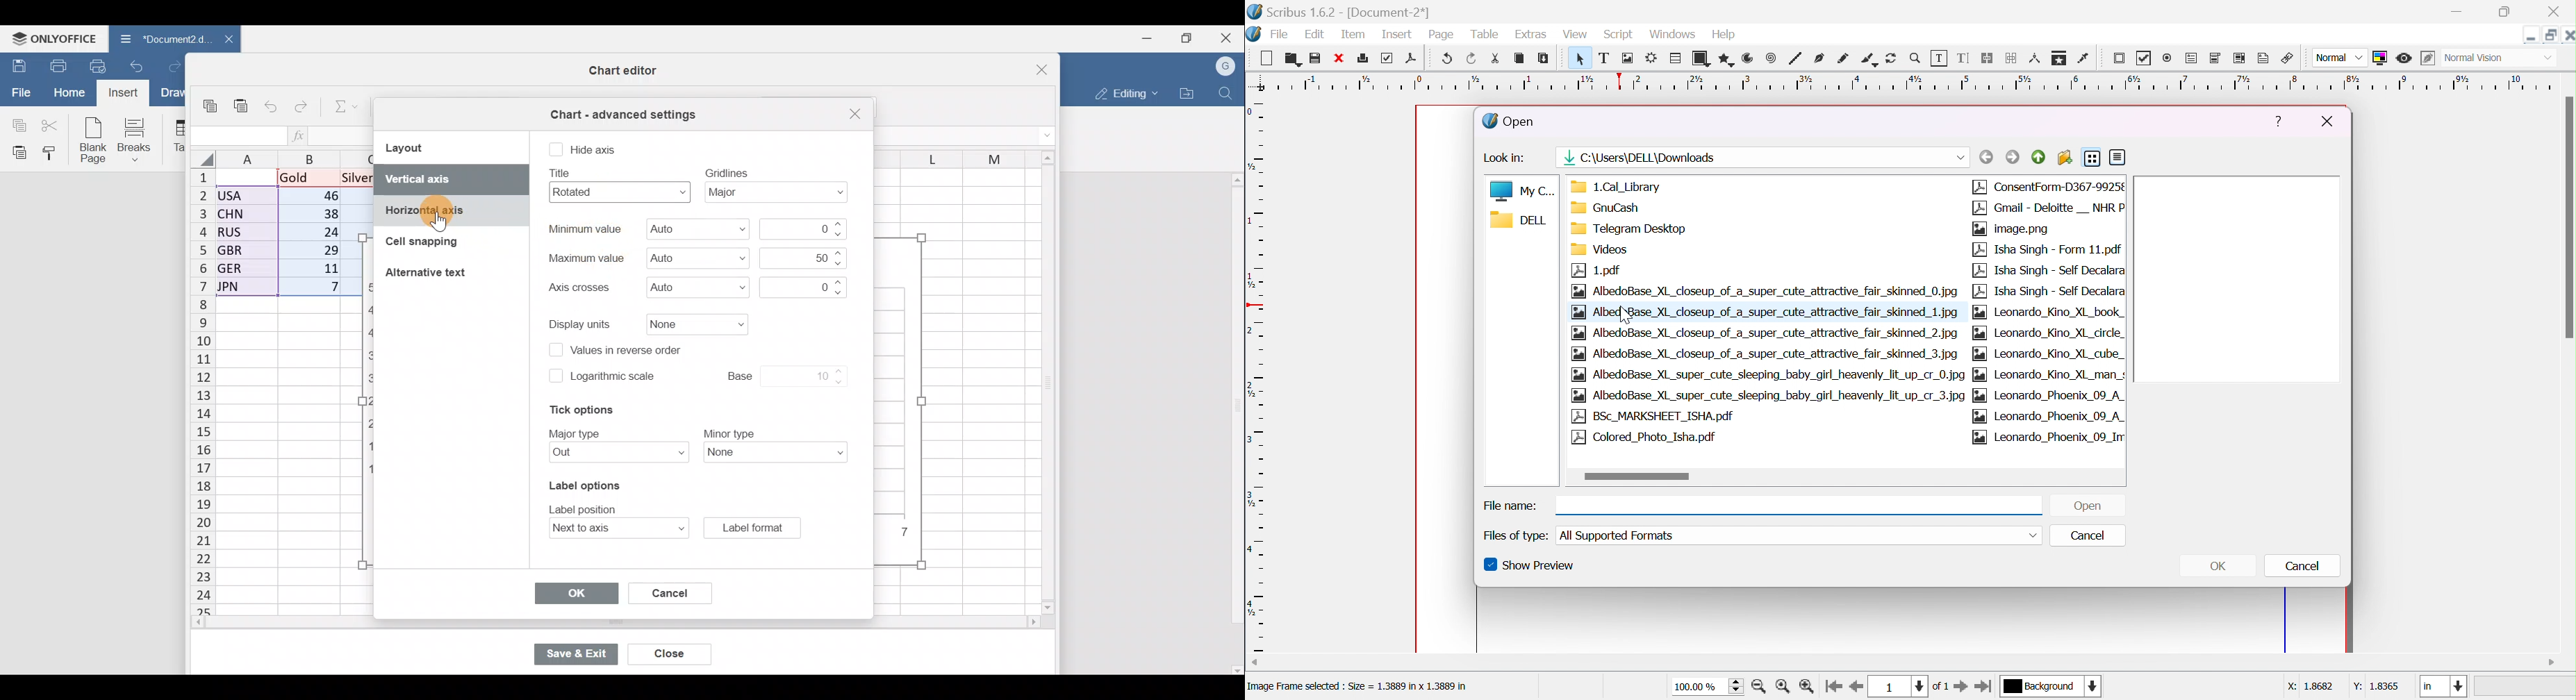 This screenshot has width=2576, height=700. I want to click on Base, so click(773, 374).